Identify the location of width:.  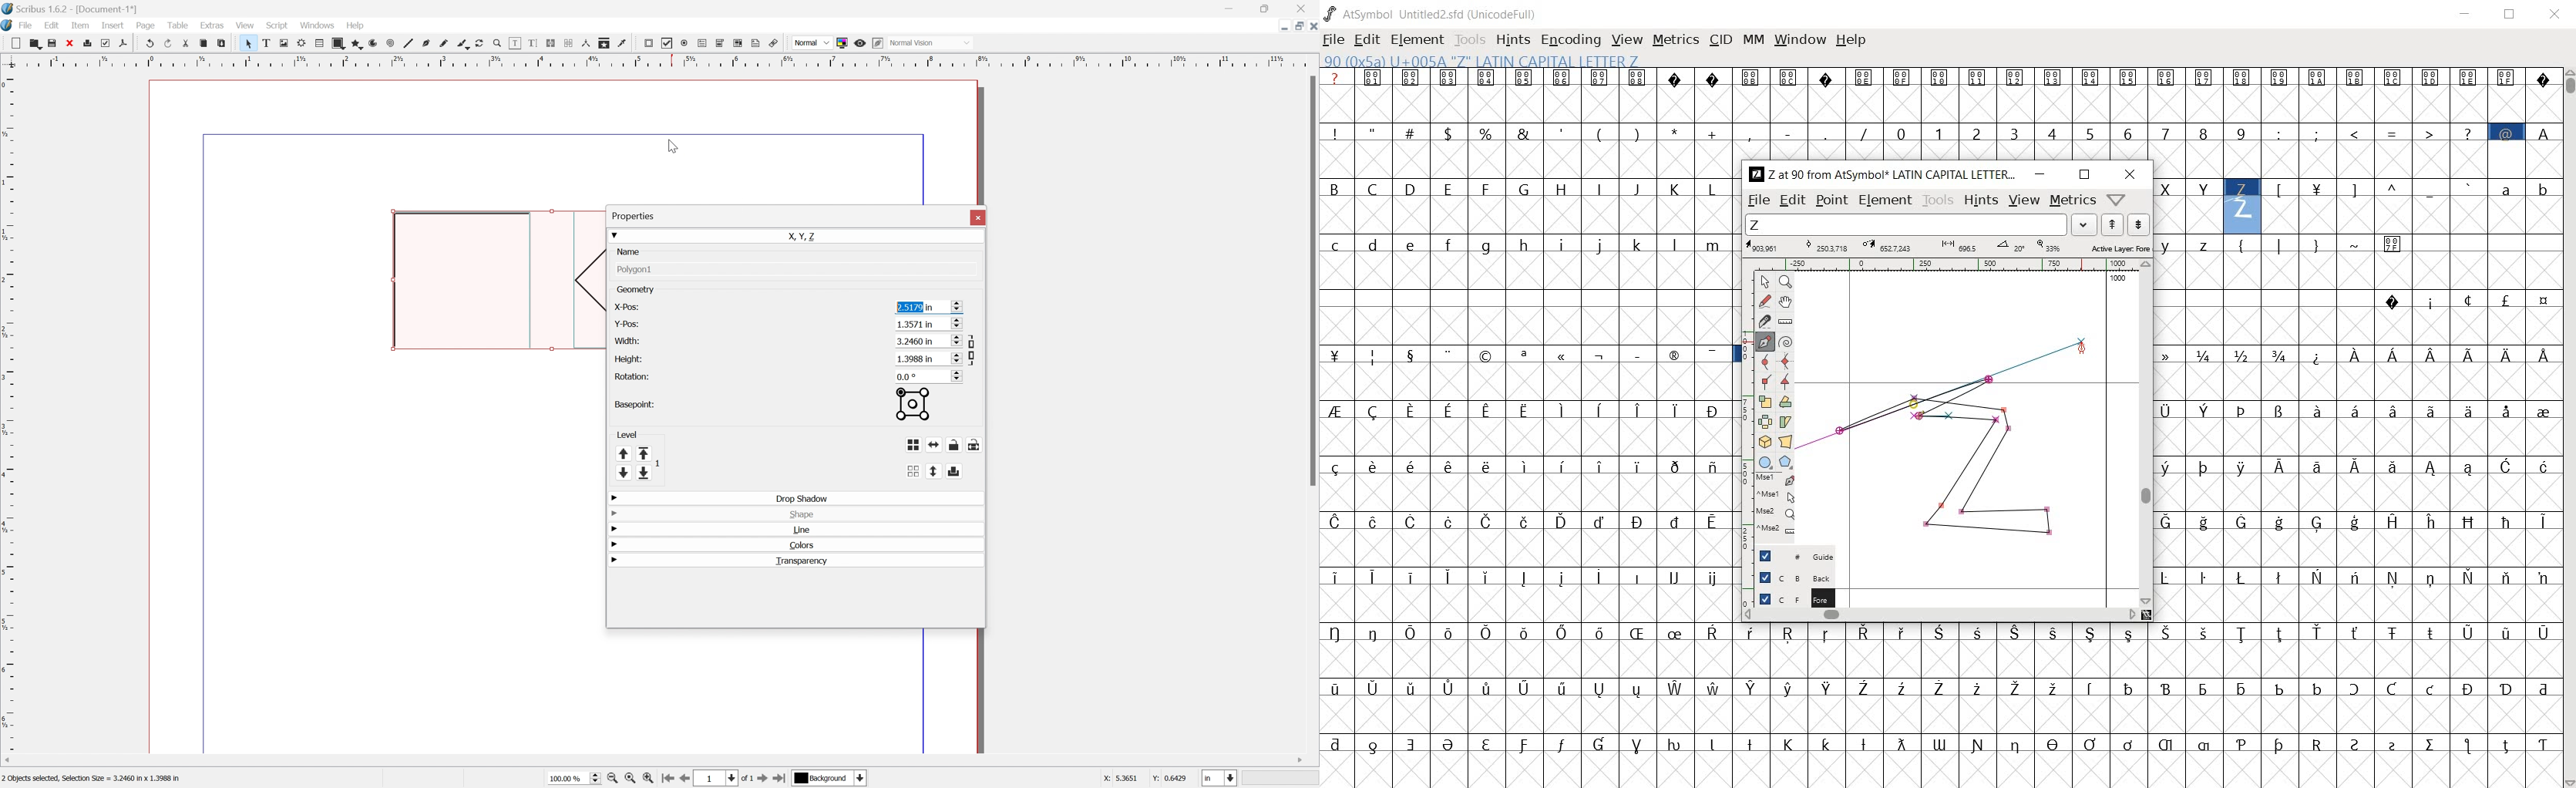
(625, 340).